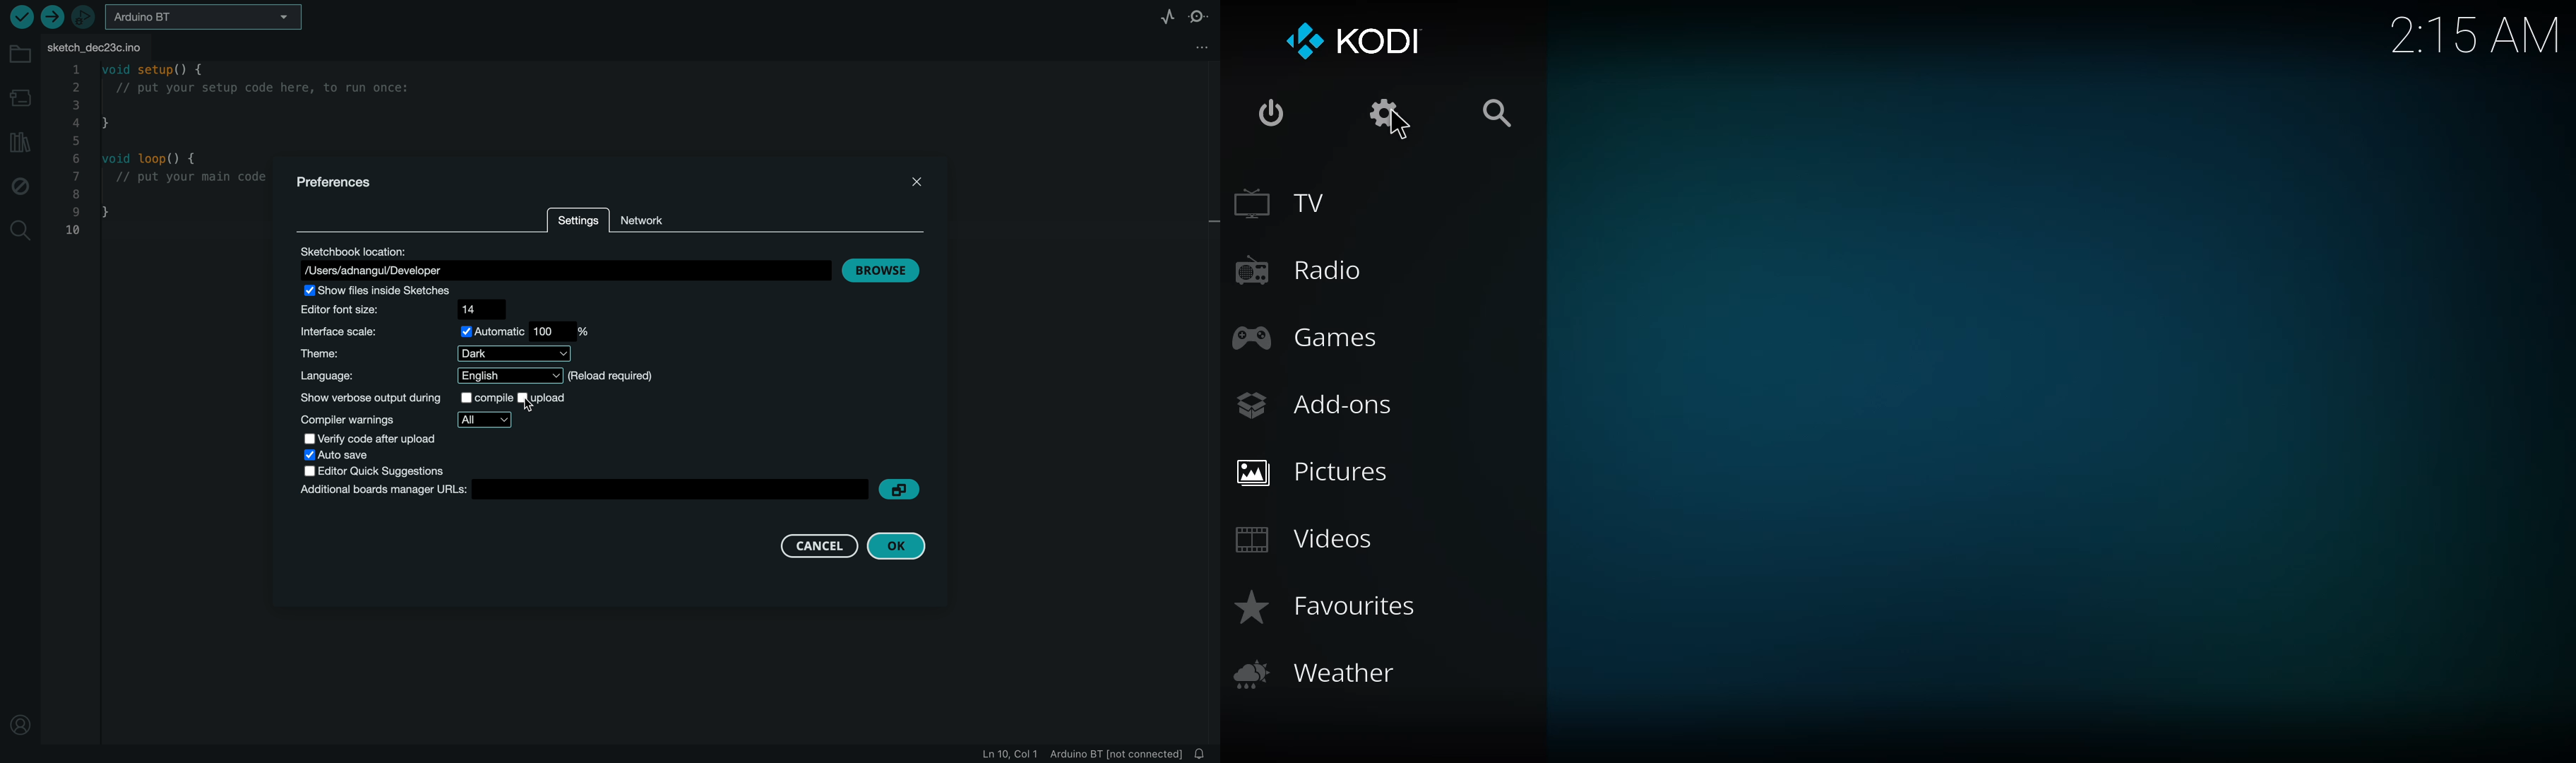  What do you see at coordinates (1354, 43) in the screenshot?
I see `kodi` at bounding box center [1354, 43].